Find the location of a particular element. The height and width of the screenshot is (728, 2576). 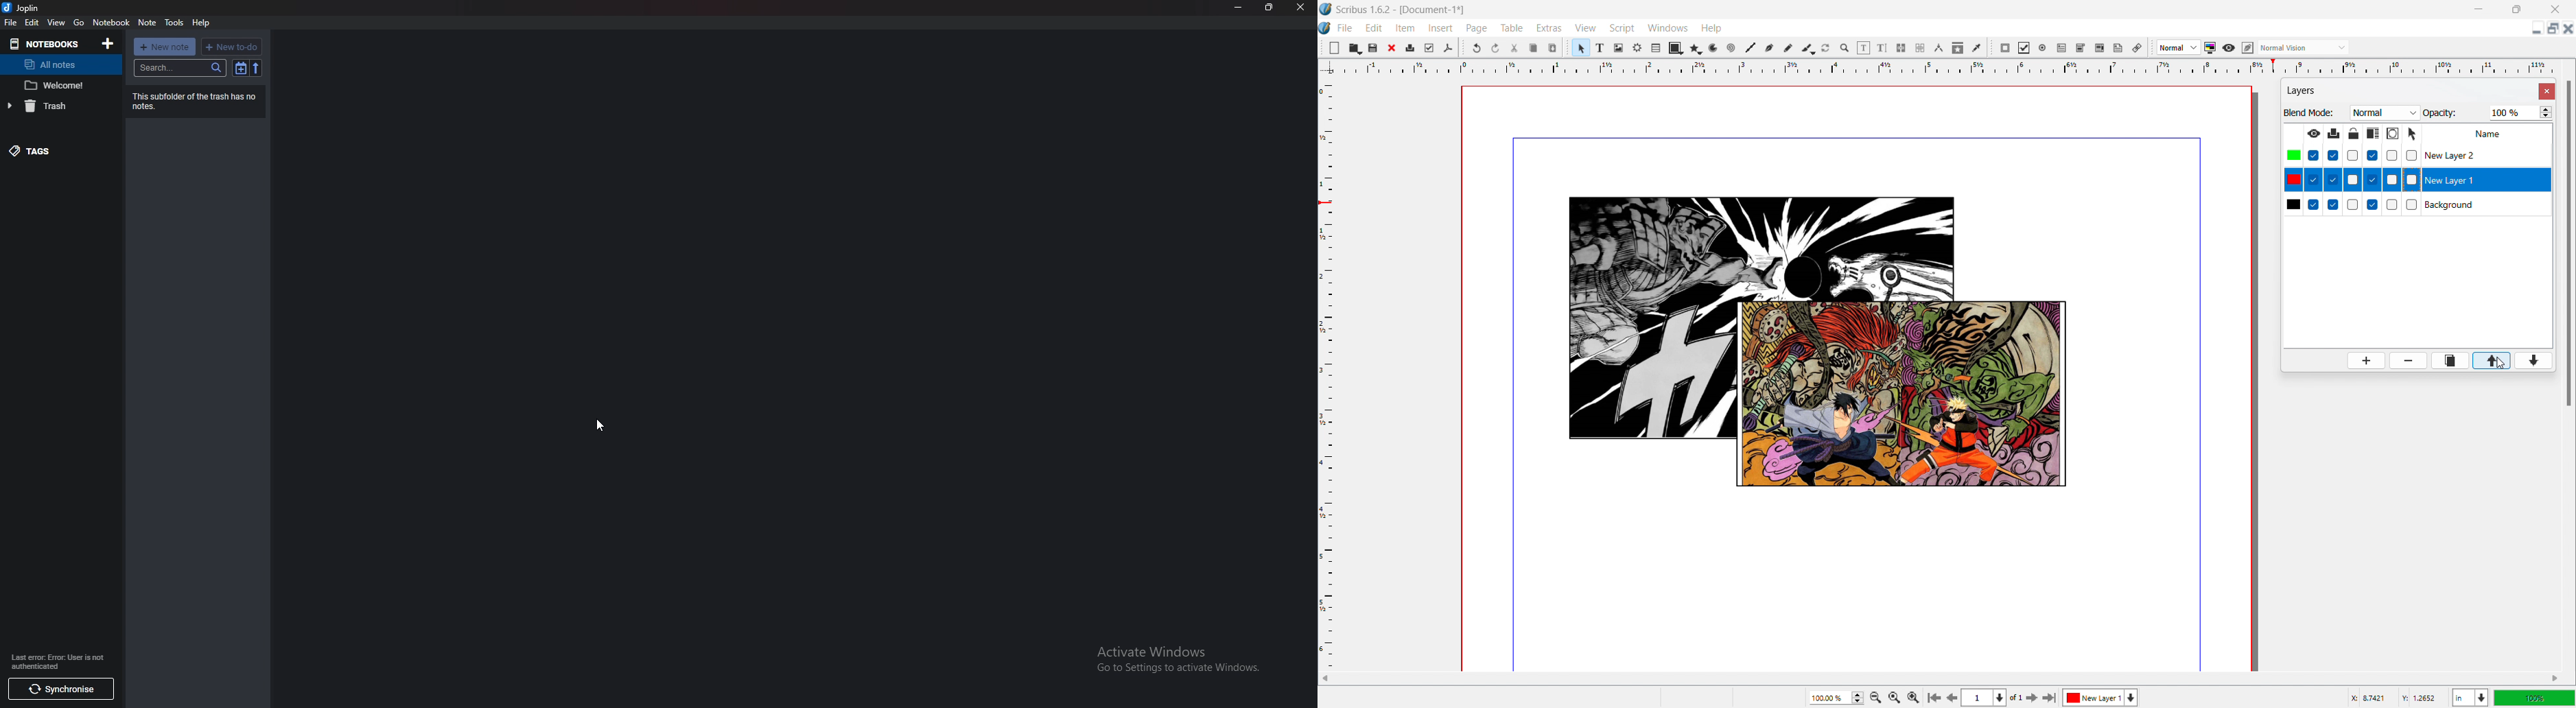

Activate windows pop up is located at coordinates (1185, 659).